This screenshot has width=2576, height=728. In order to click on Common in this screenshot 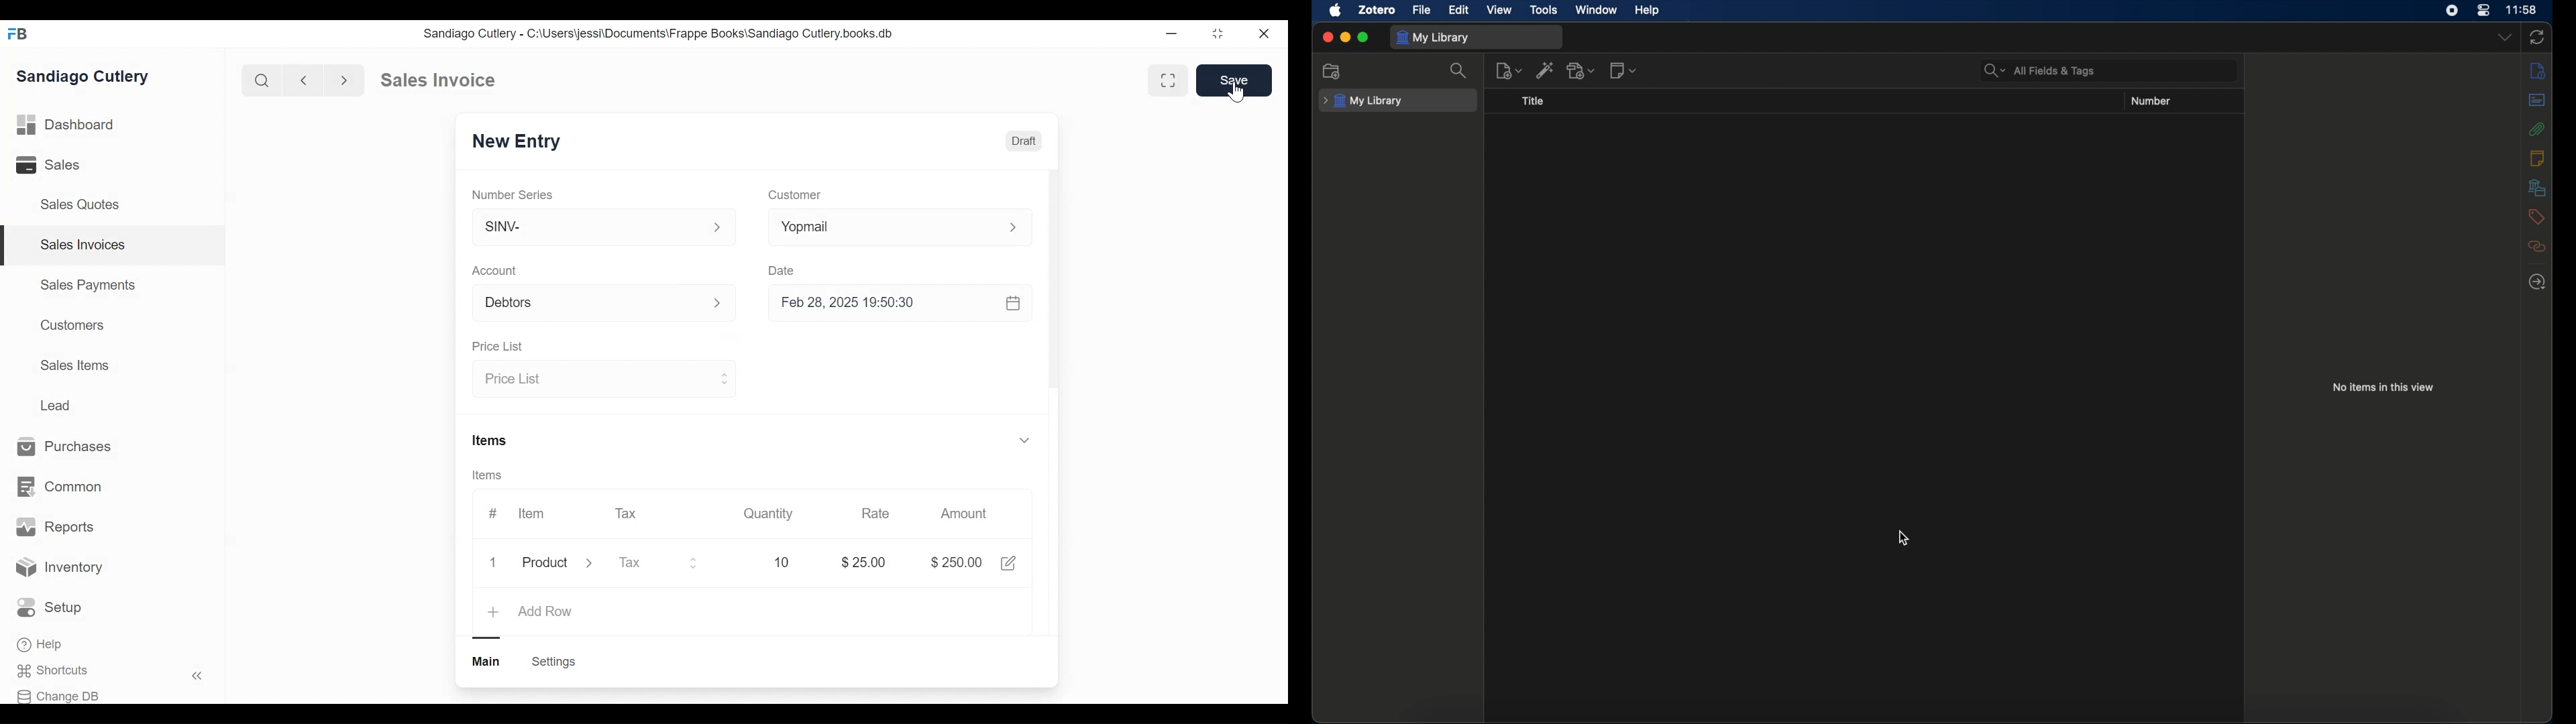, I will do `click(62, 487)`.